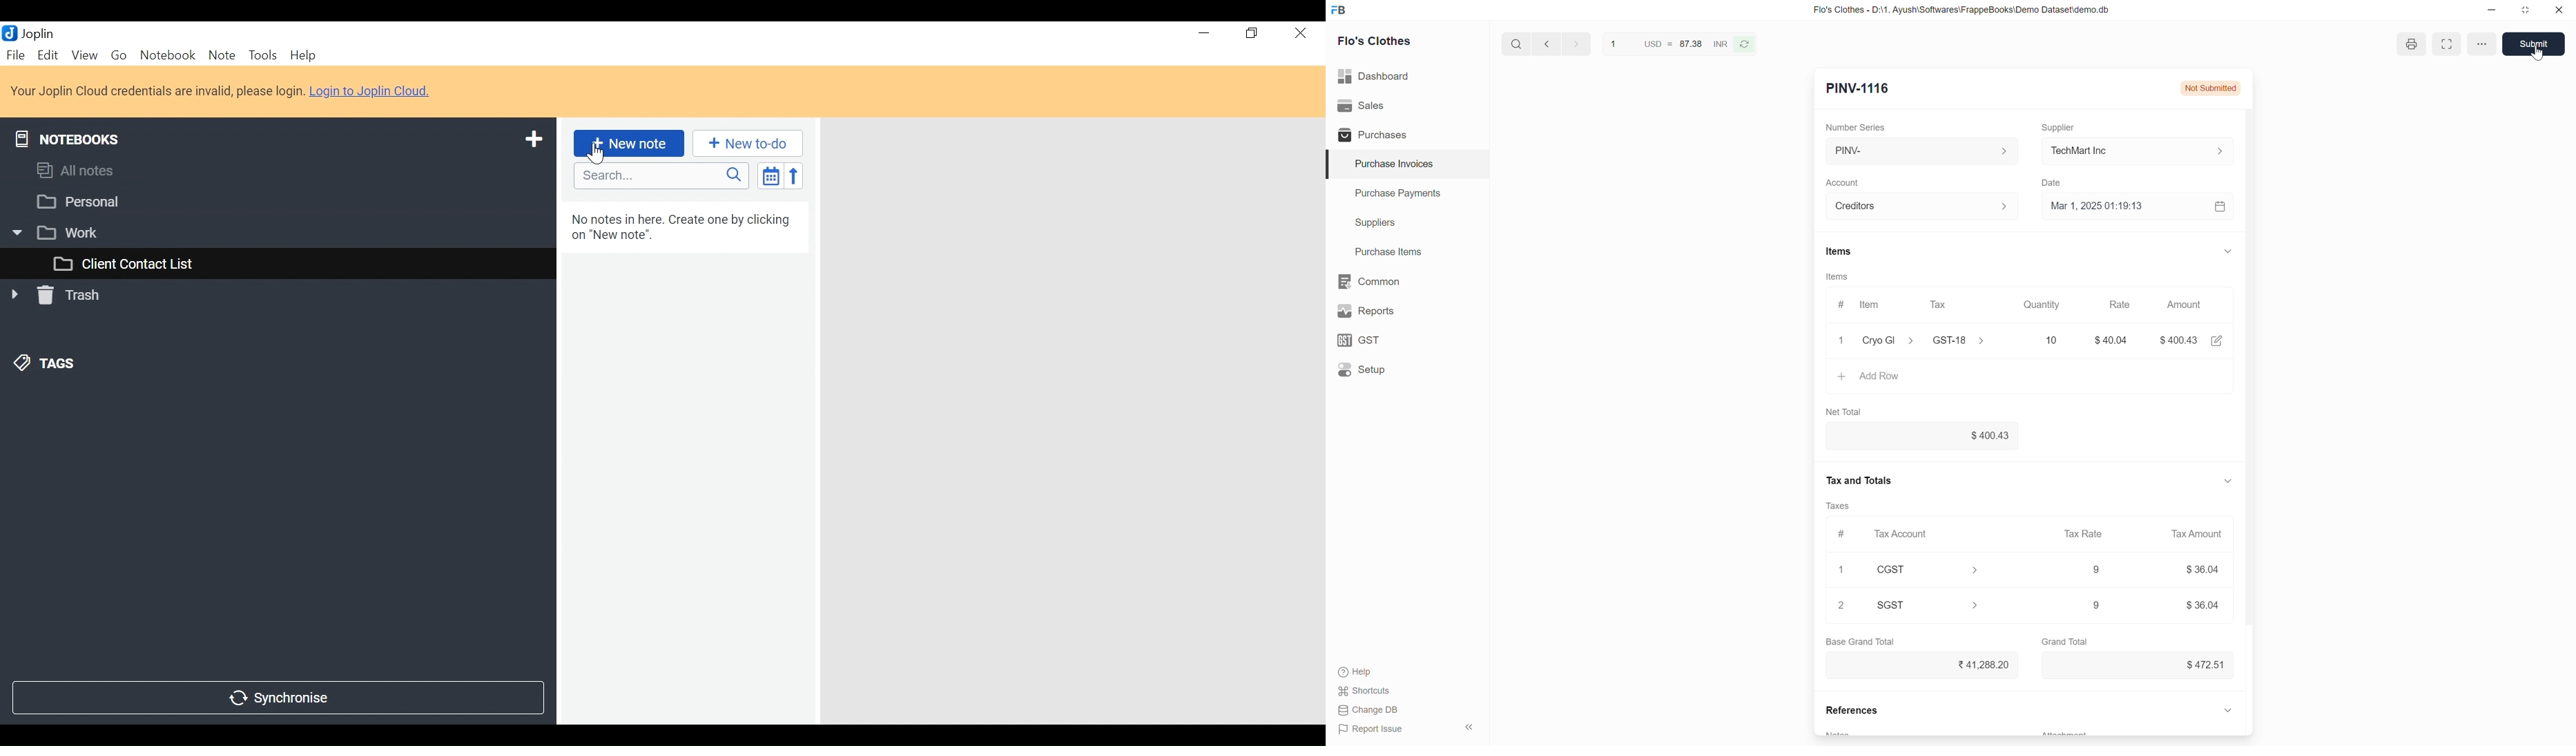 The height and width of the screenshot is (756, 2576). Describe the element at coordinates (2057, 180) in the screenshot. I see `Date` at that location.